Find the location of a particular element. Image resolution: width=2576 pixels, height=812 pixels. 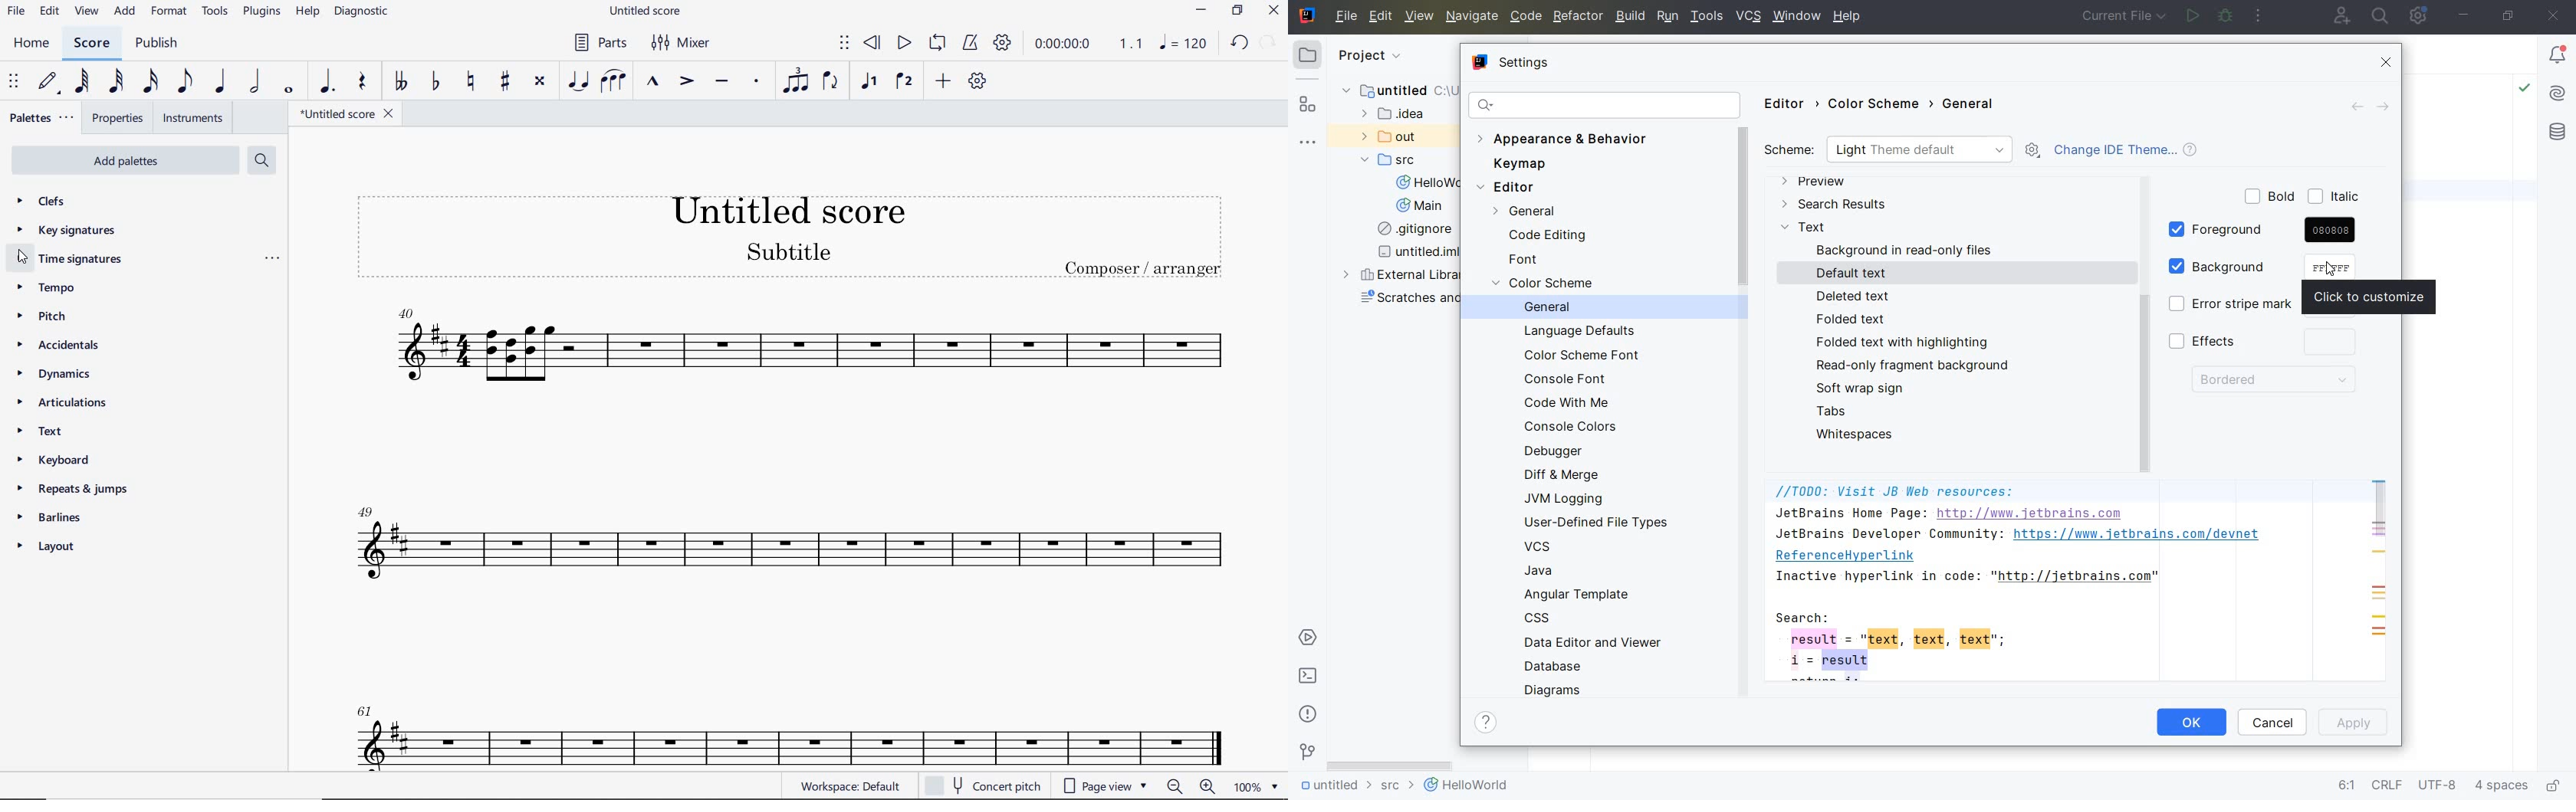

database is located at coordinates (2557, 133).